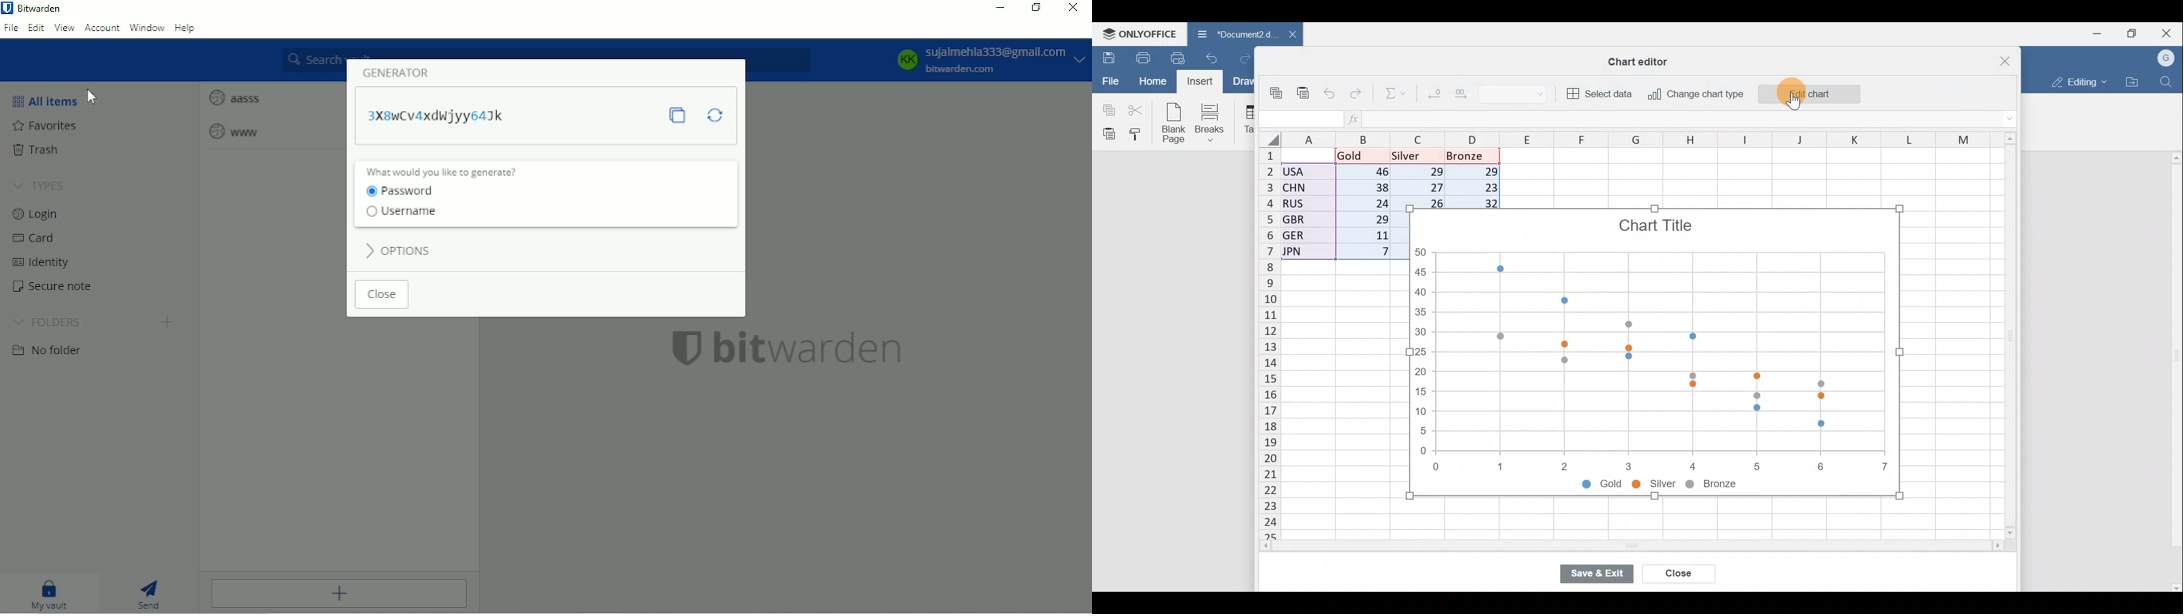 Image resolution: width=2184 pixels, height=616 pixels. What do you see at coordinates (64, 26) in the screenshot?
I see `View` at bounding box center [64, 26].